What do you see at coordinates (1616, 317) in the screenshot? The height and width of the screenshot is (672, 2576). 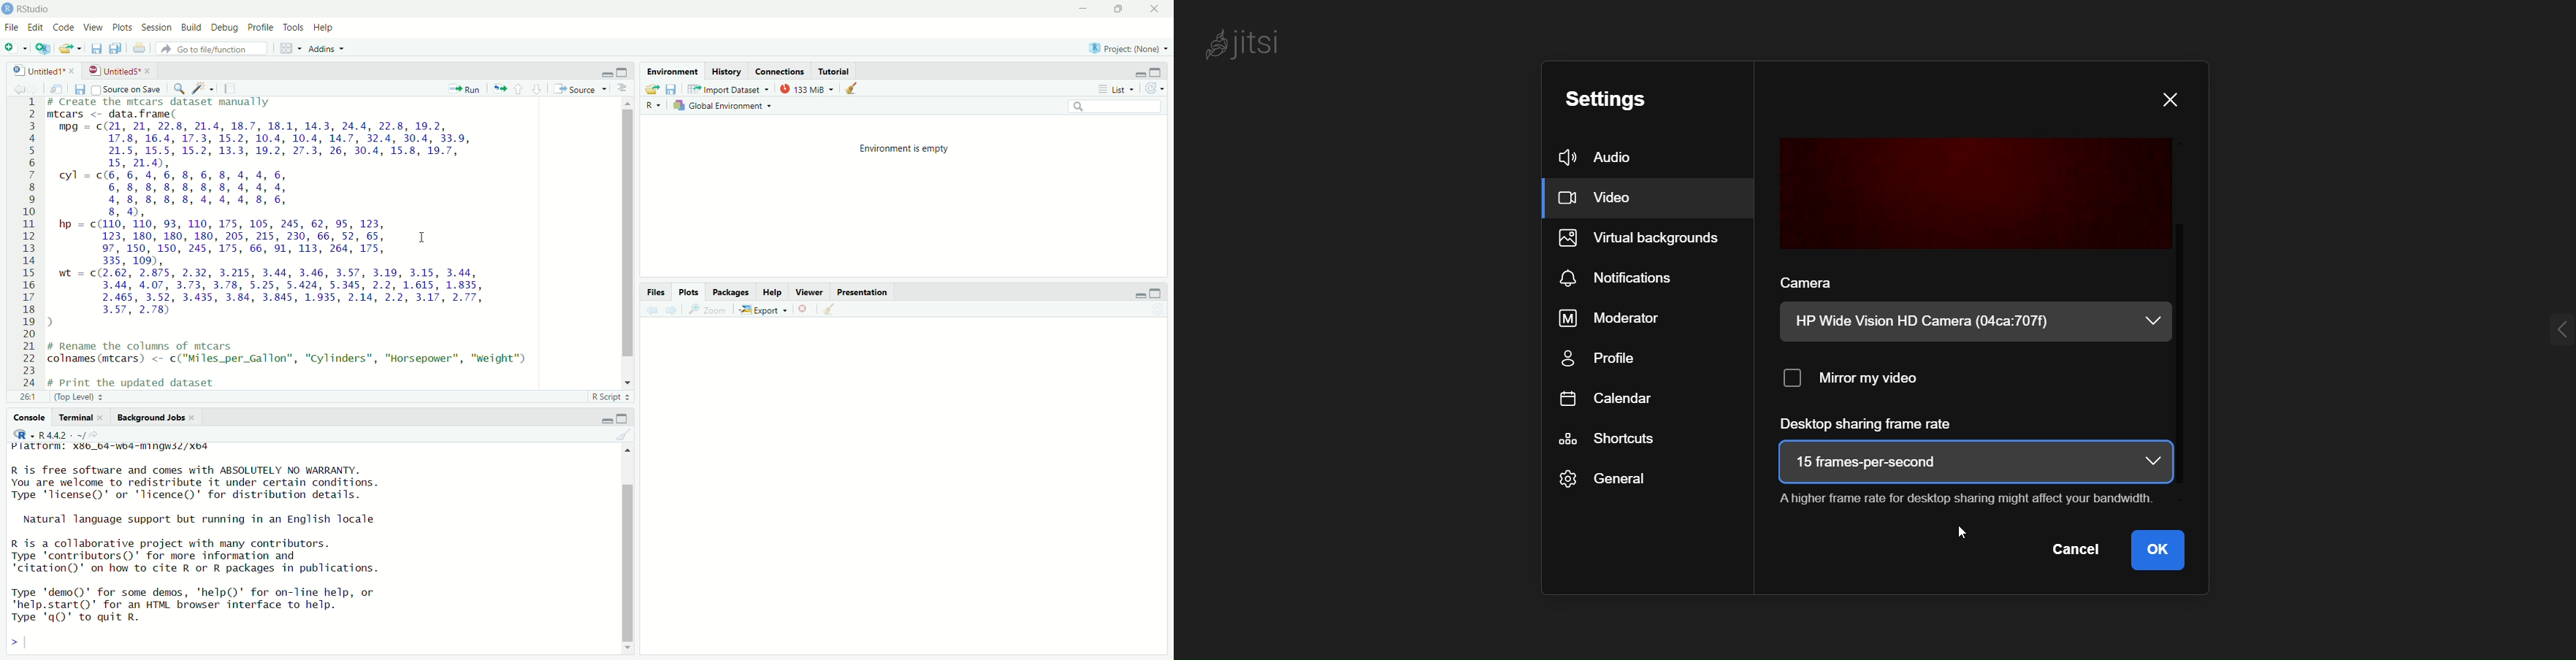 I see `moderator` at bounding box center [1616, 317].